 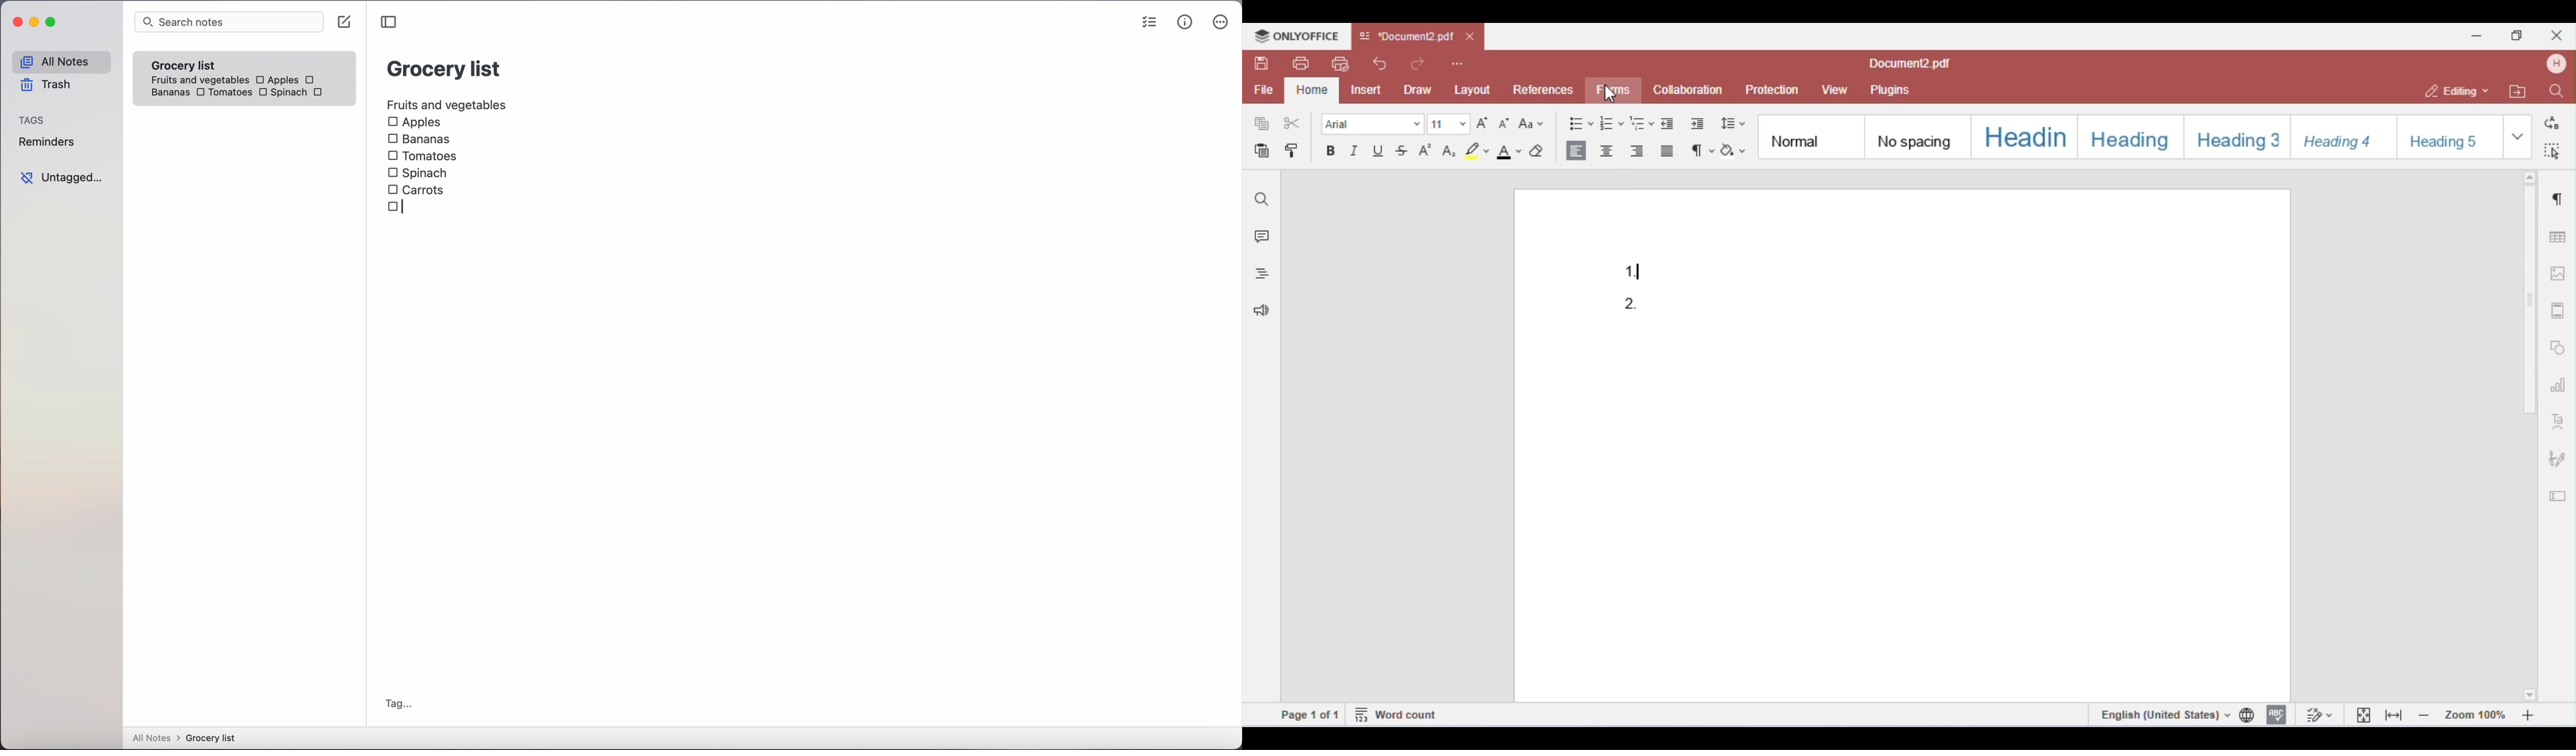 I want to click on metrics, so click(x=1185, y=23).